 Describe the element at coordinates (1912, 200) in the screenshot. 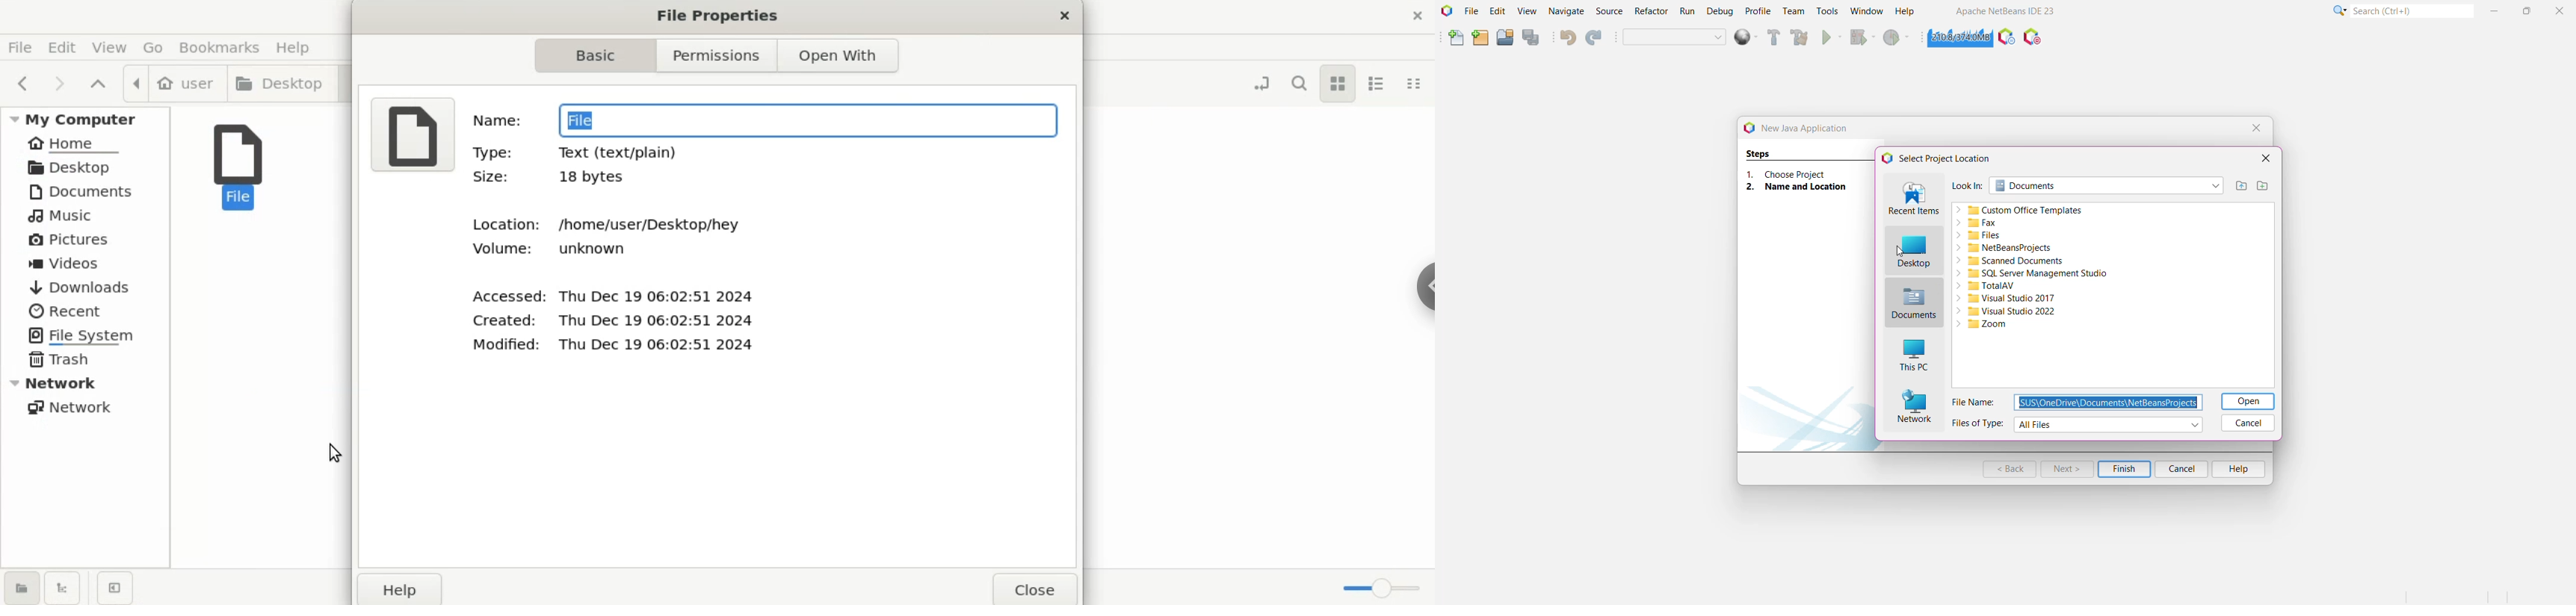

I see `Recent Items` at that location.